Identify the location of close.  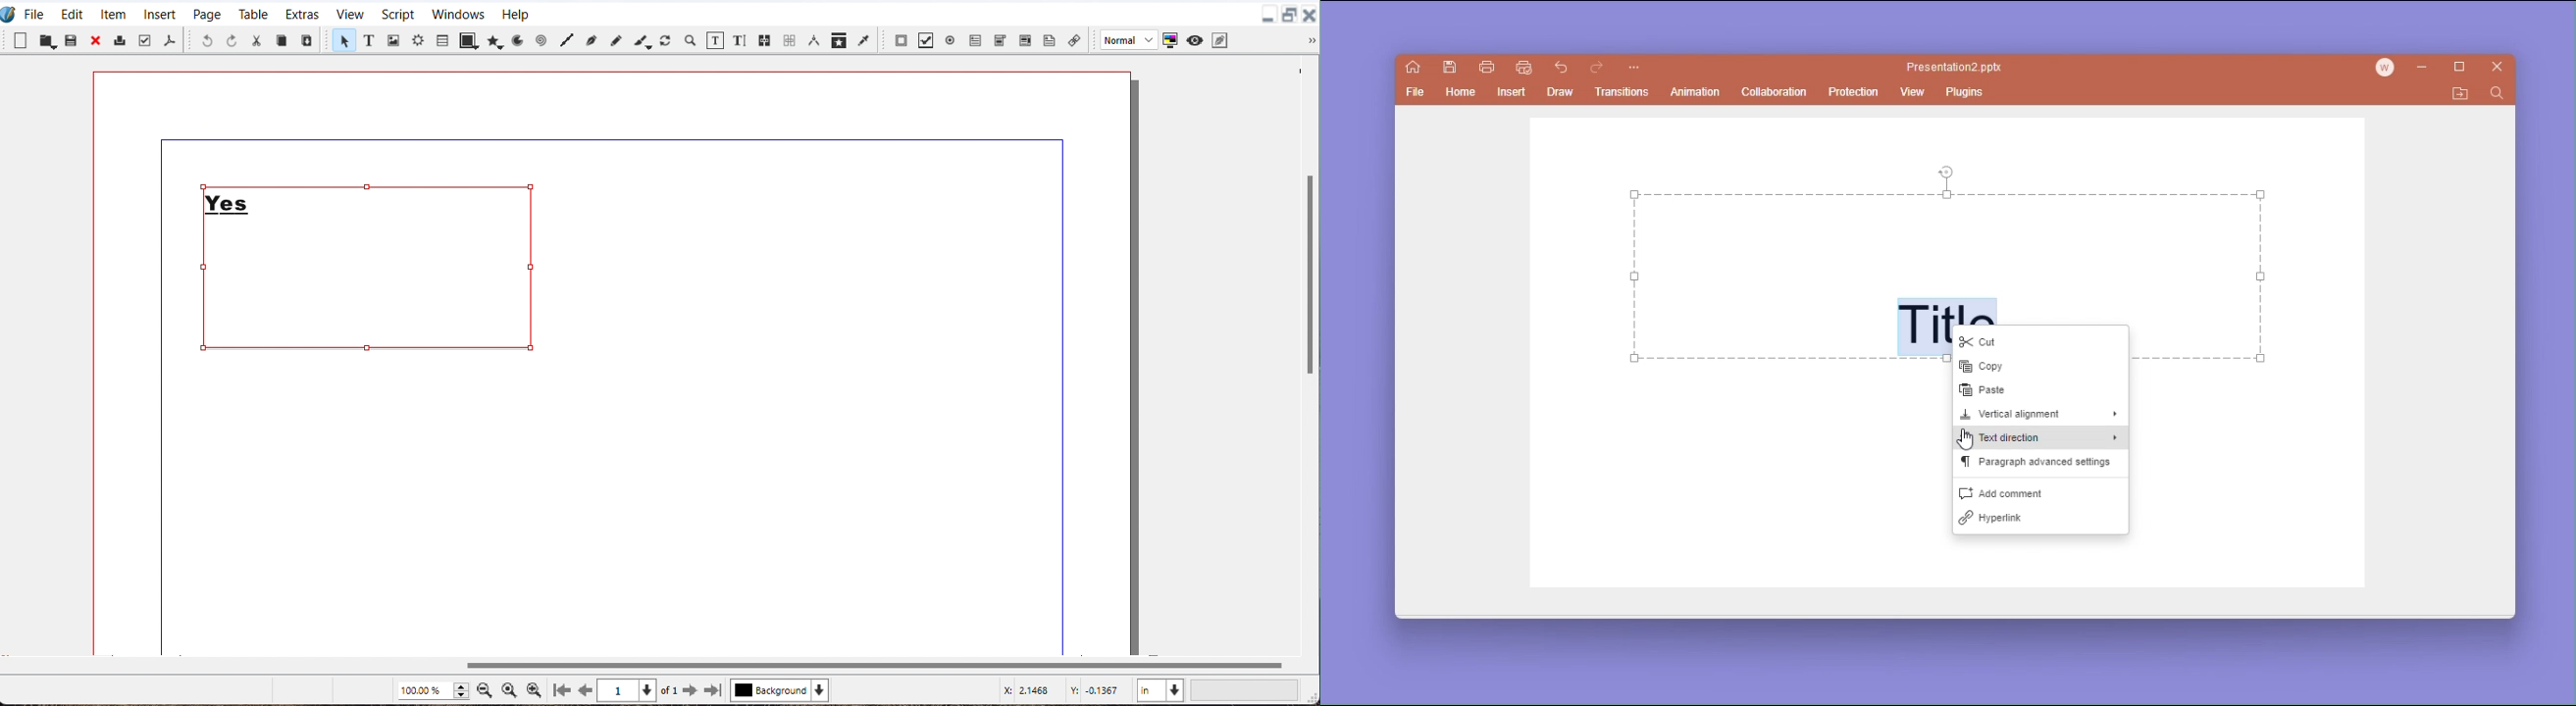
(2499, 69).